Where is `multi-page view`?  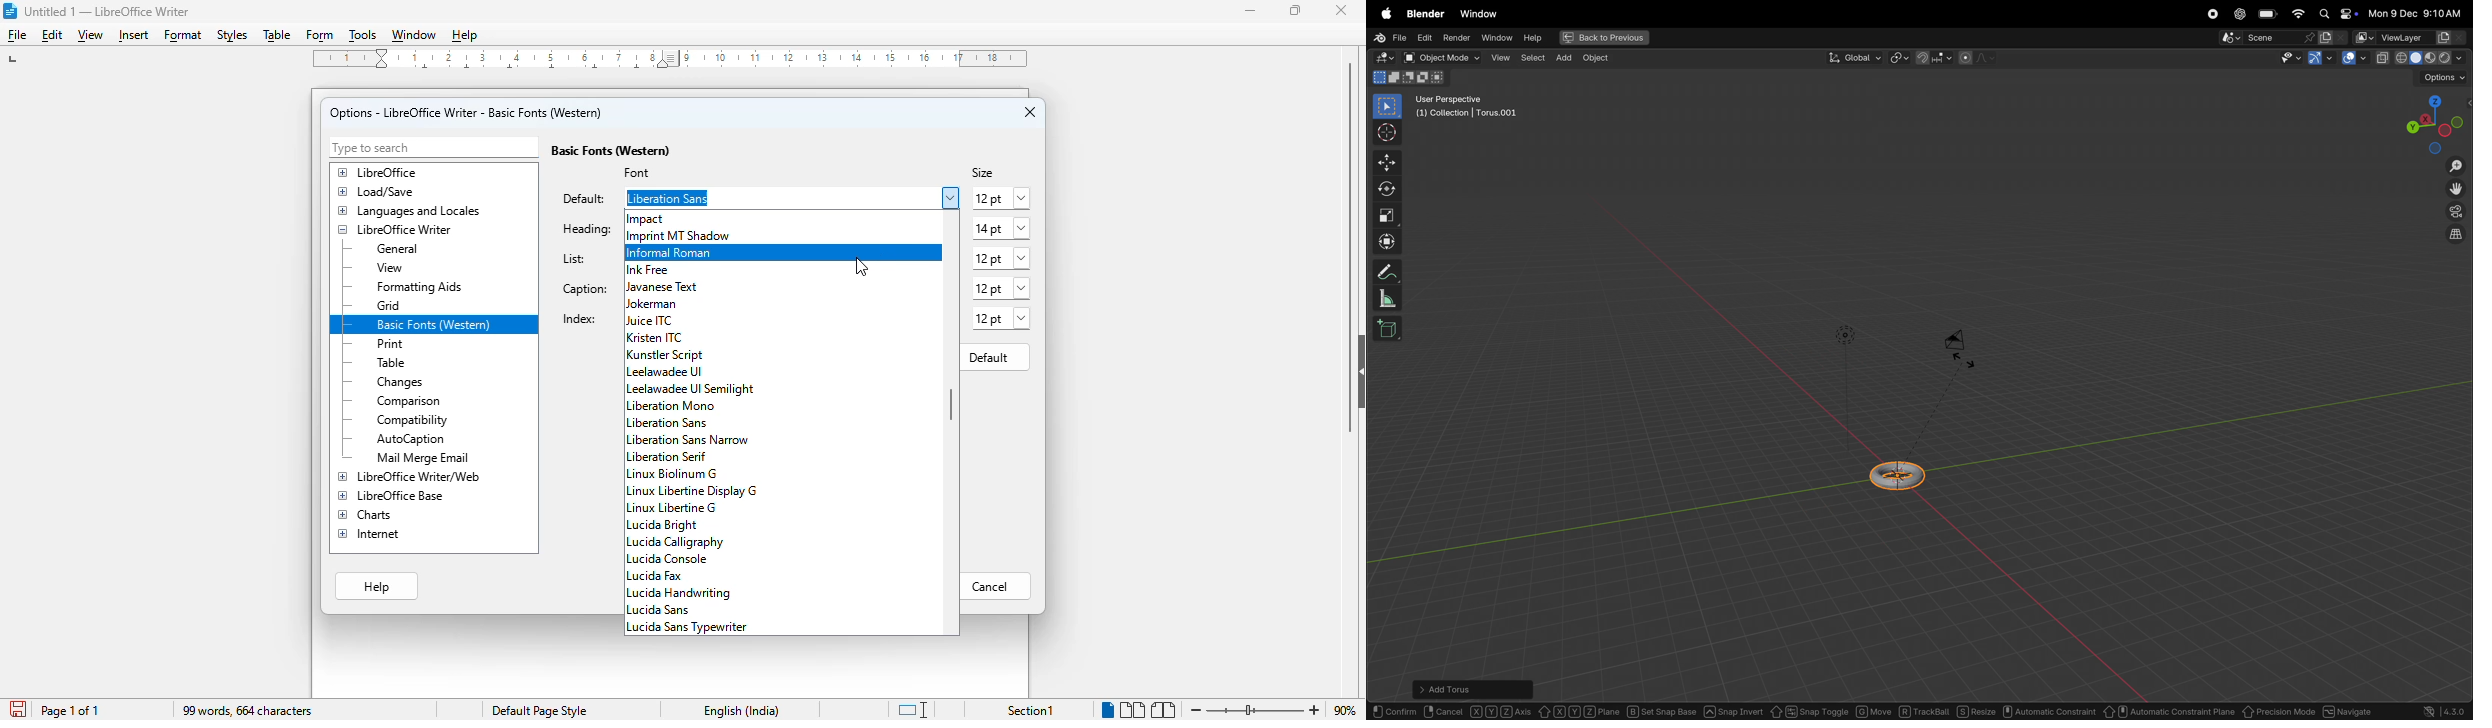
multi-page view is located at coordinates (1133, 710).